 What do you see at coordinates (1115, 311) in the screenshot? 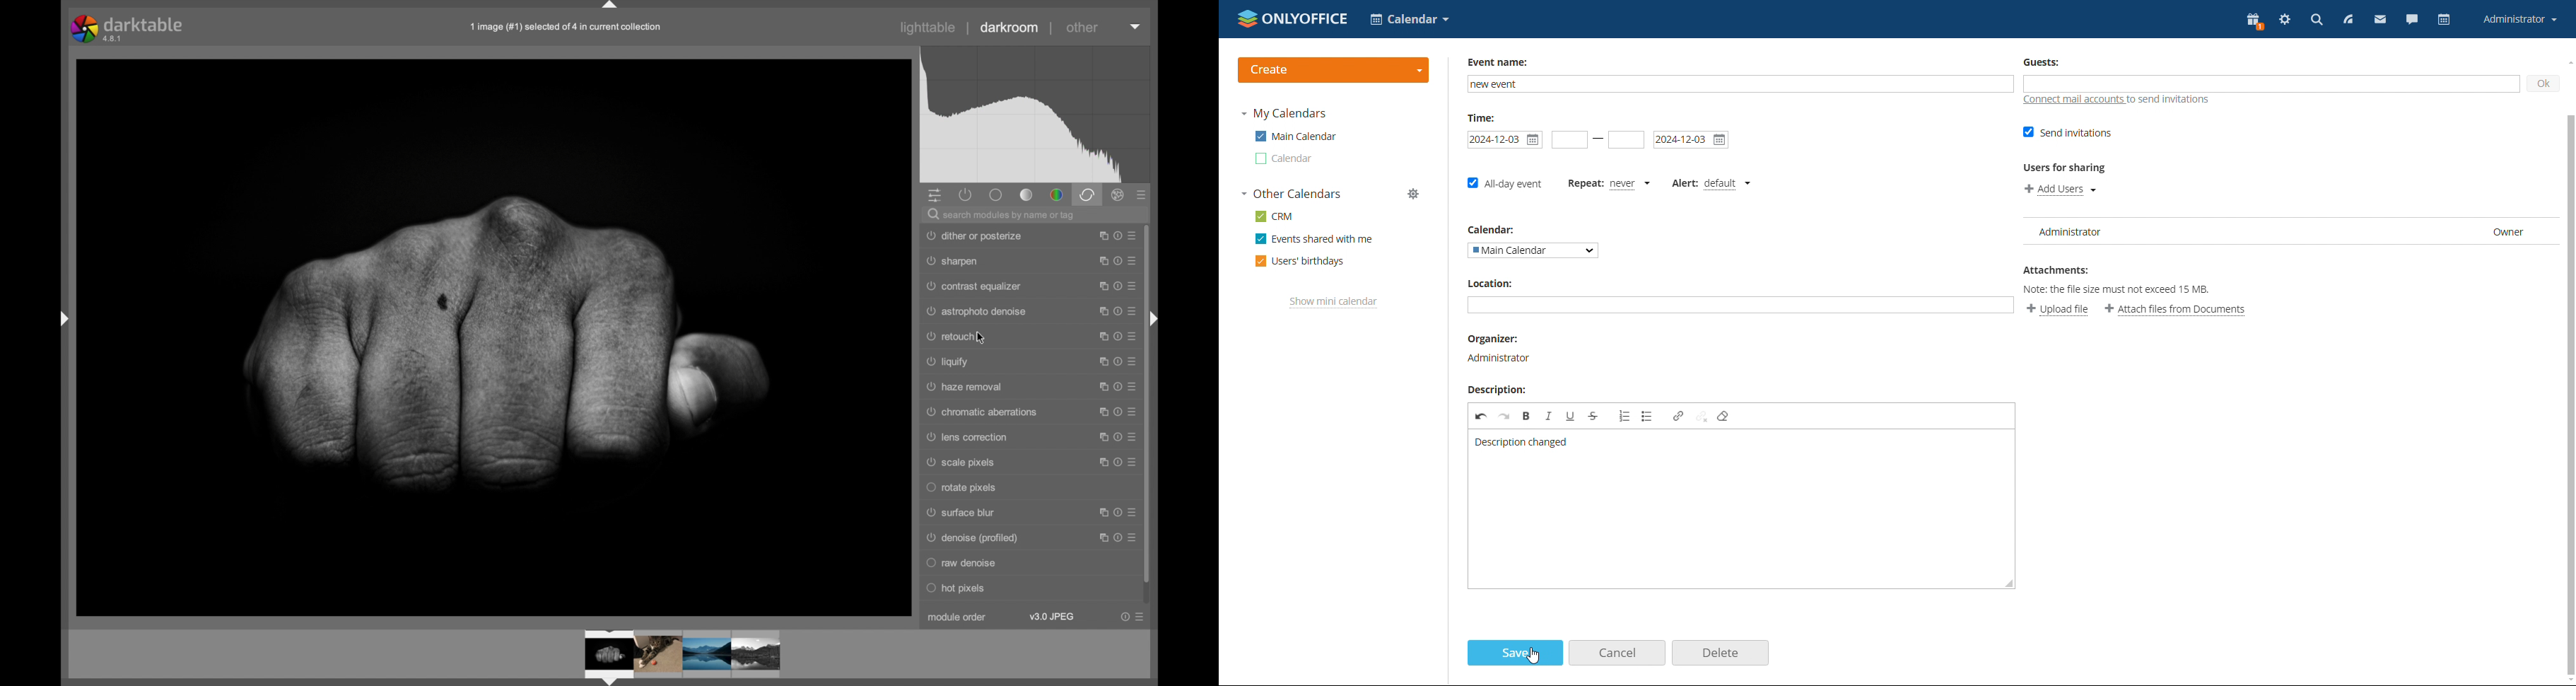
I see `help` at bounding box center [1115, 311].